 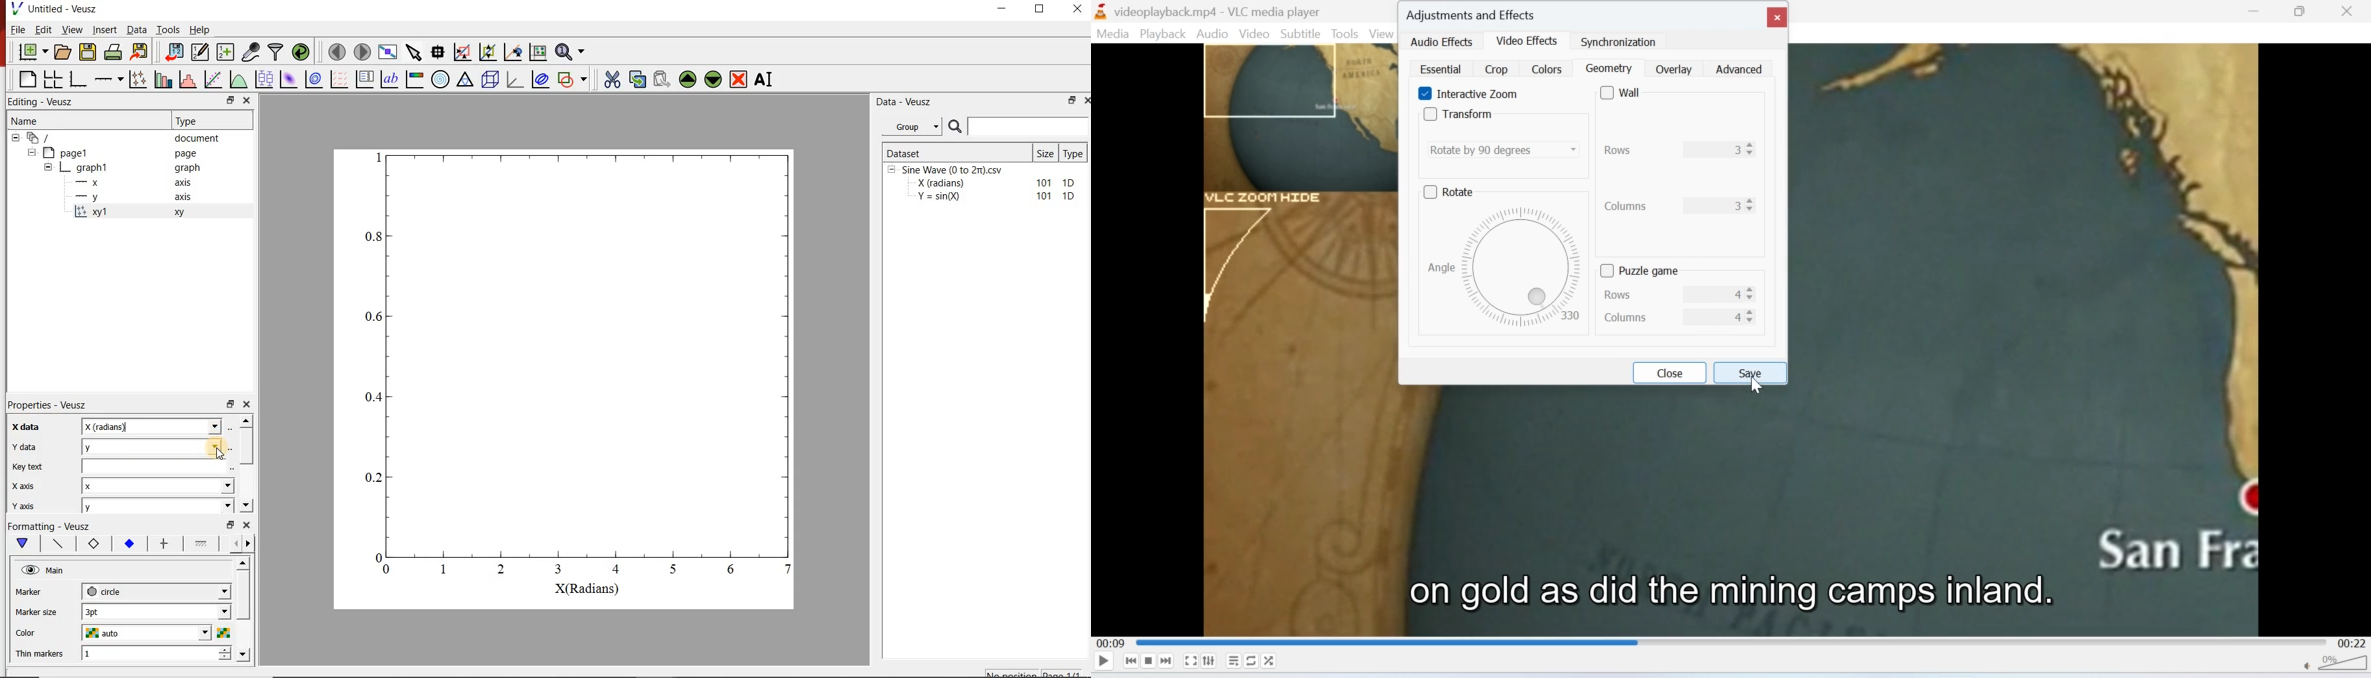 I want to click on options, so click(x=55, y=542).